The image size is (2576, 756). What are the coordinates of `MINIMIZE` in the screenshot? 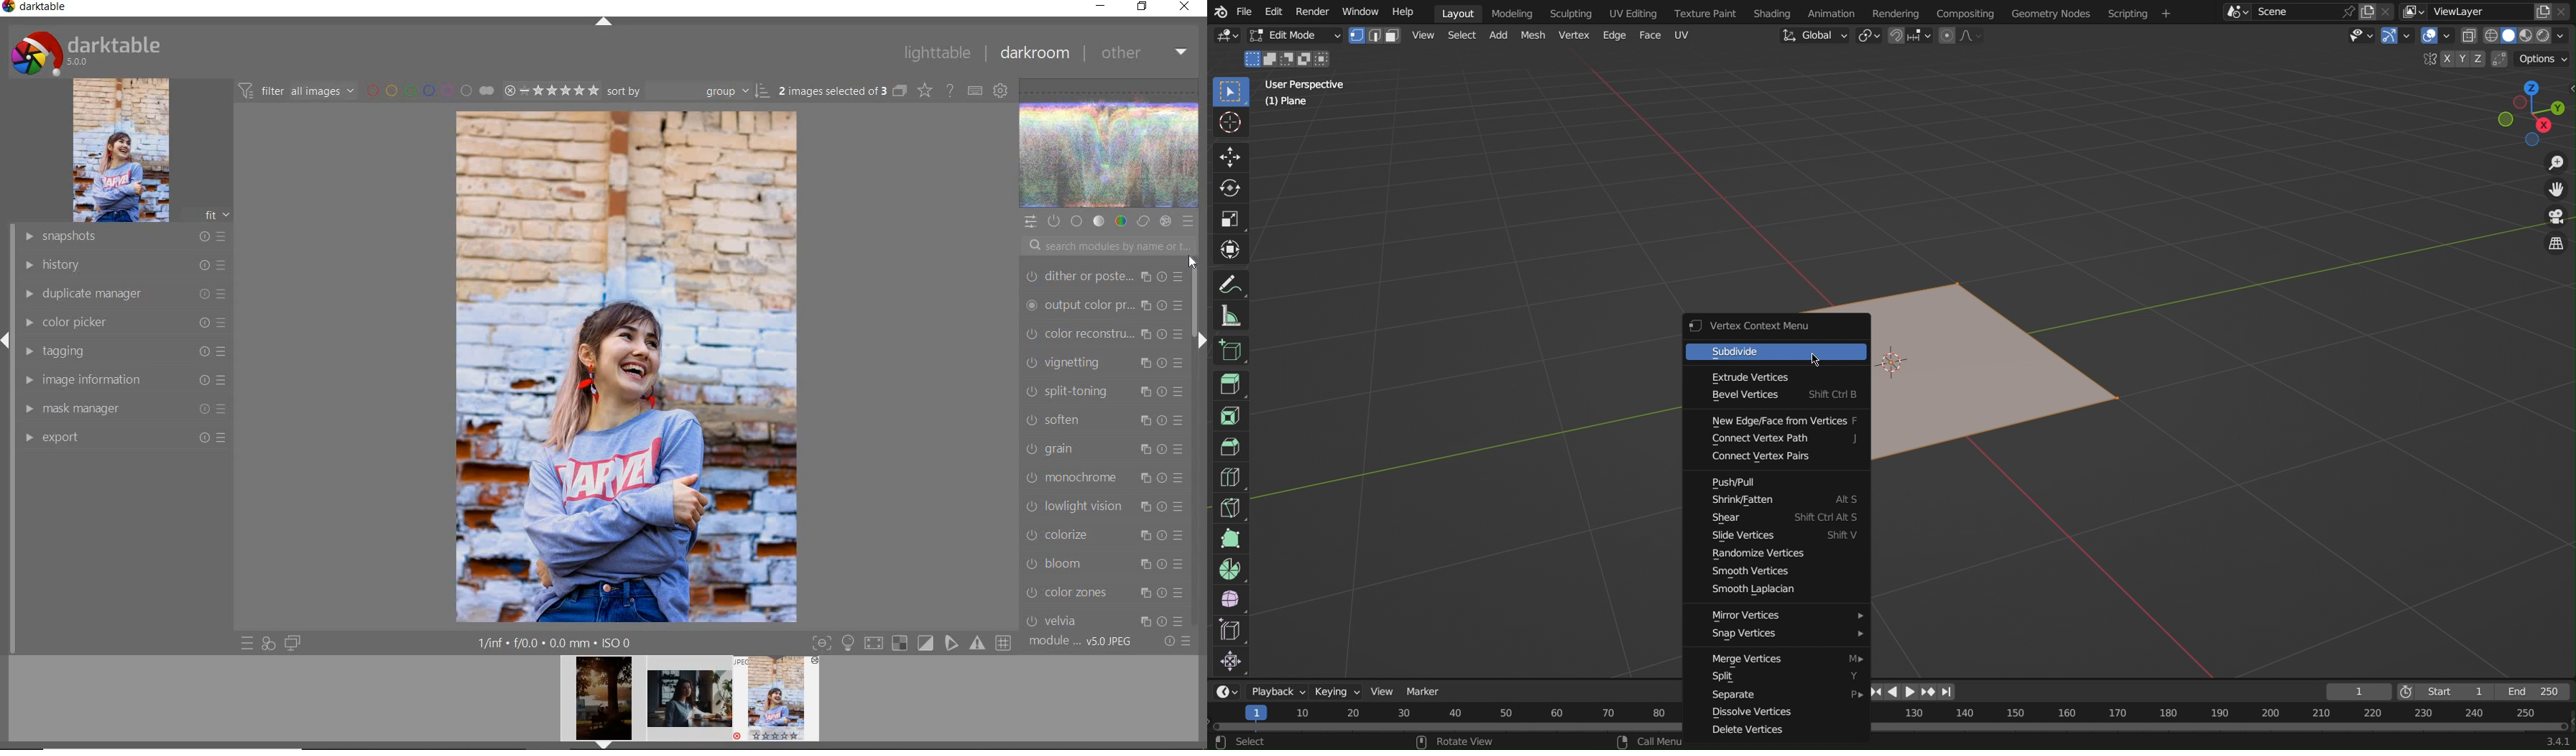 It's located at (1100, 6).